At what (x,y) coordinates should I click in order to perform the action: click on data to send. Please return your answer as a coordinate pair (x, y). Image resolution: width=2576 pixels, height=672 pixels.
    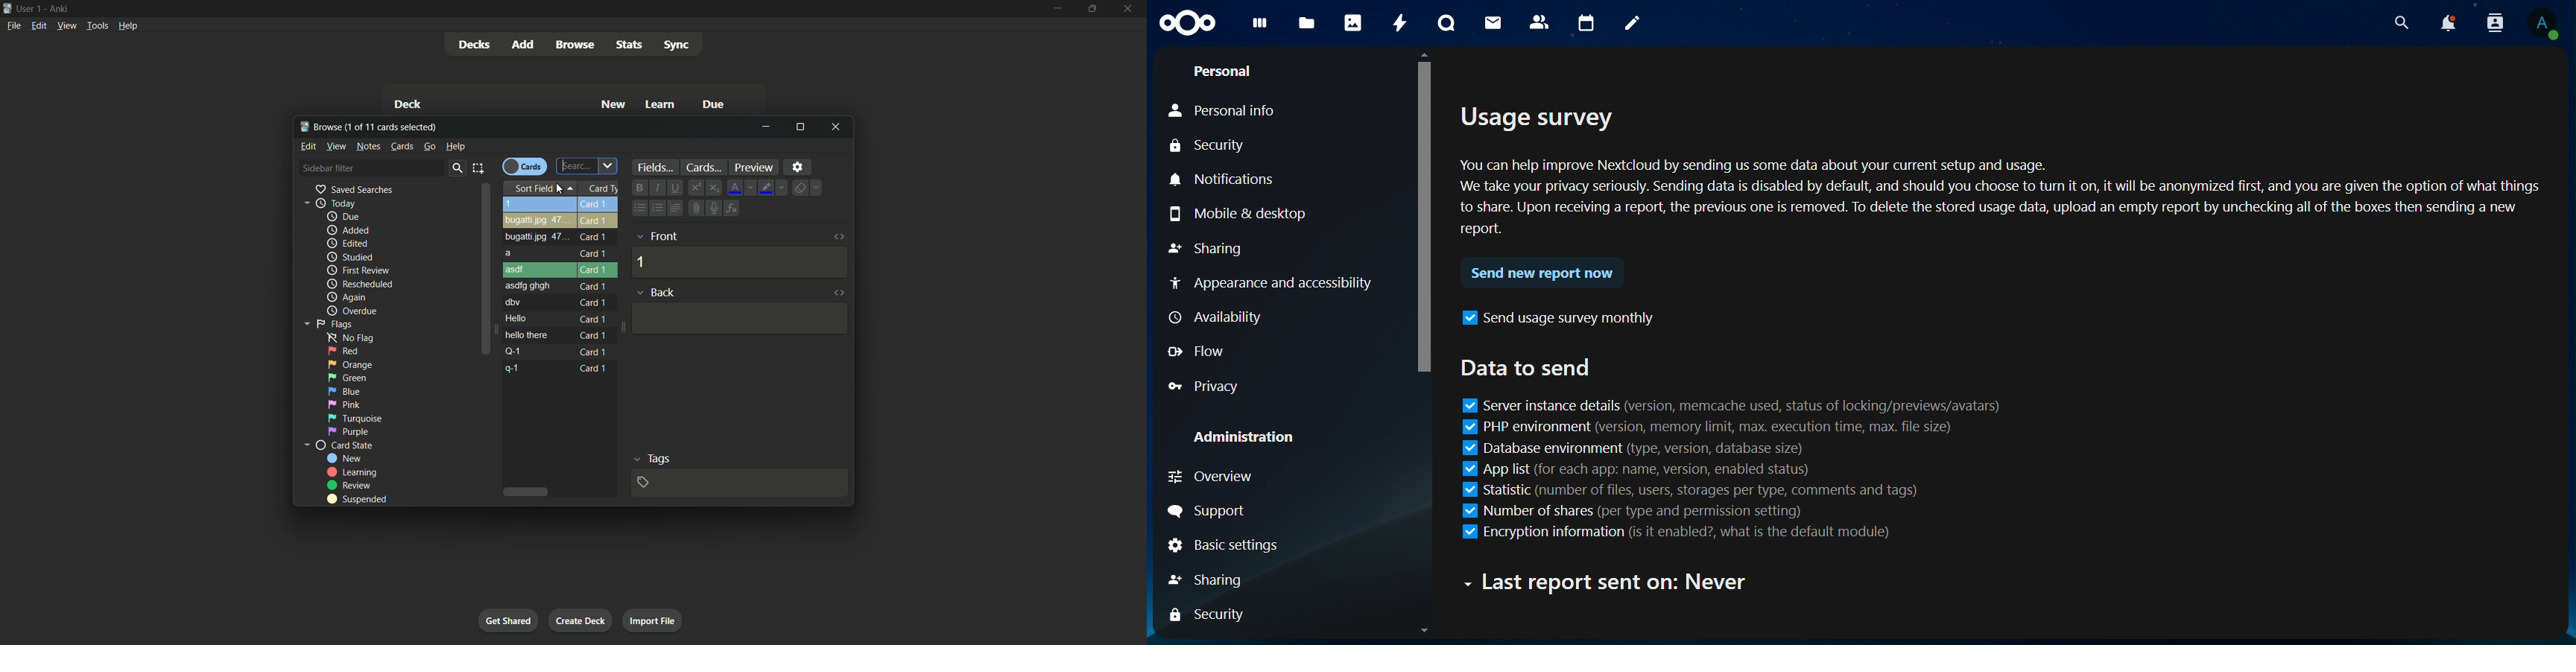
    Looking at the image, I should click on (1525, 366).